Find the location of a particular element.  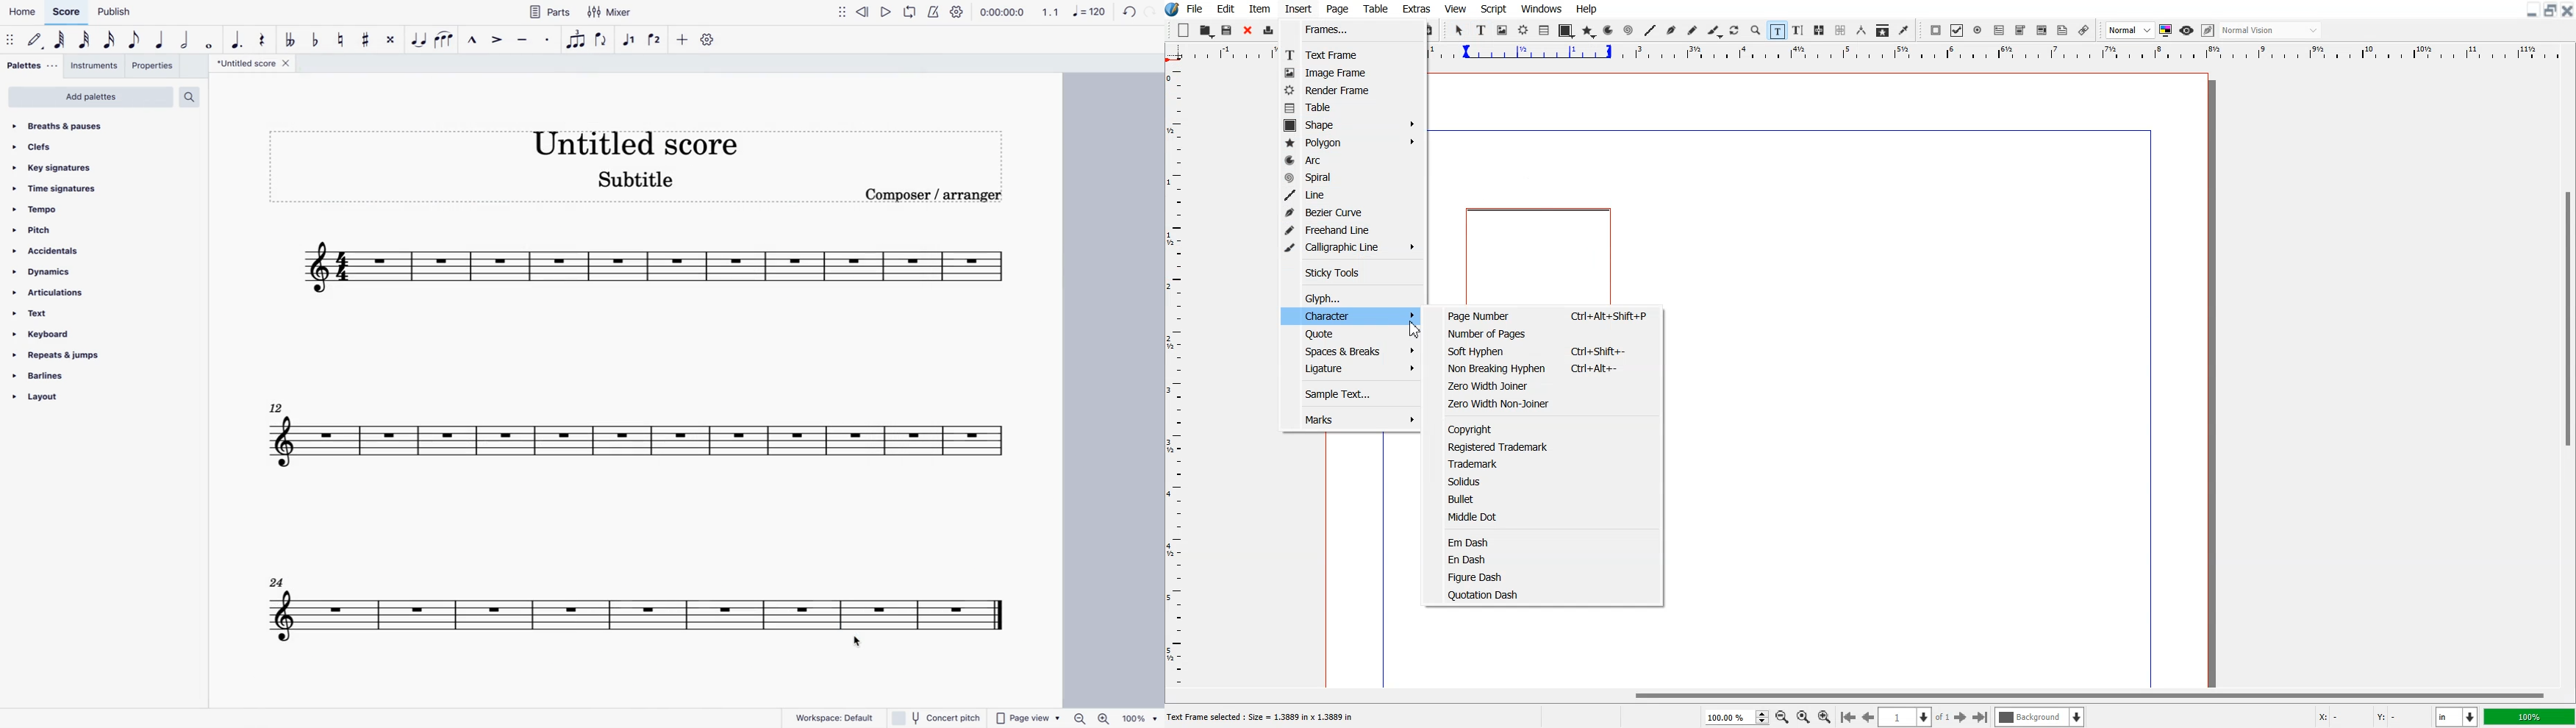

margin is located at coordinates (1786, 127).